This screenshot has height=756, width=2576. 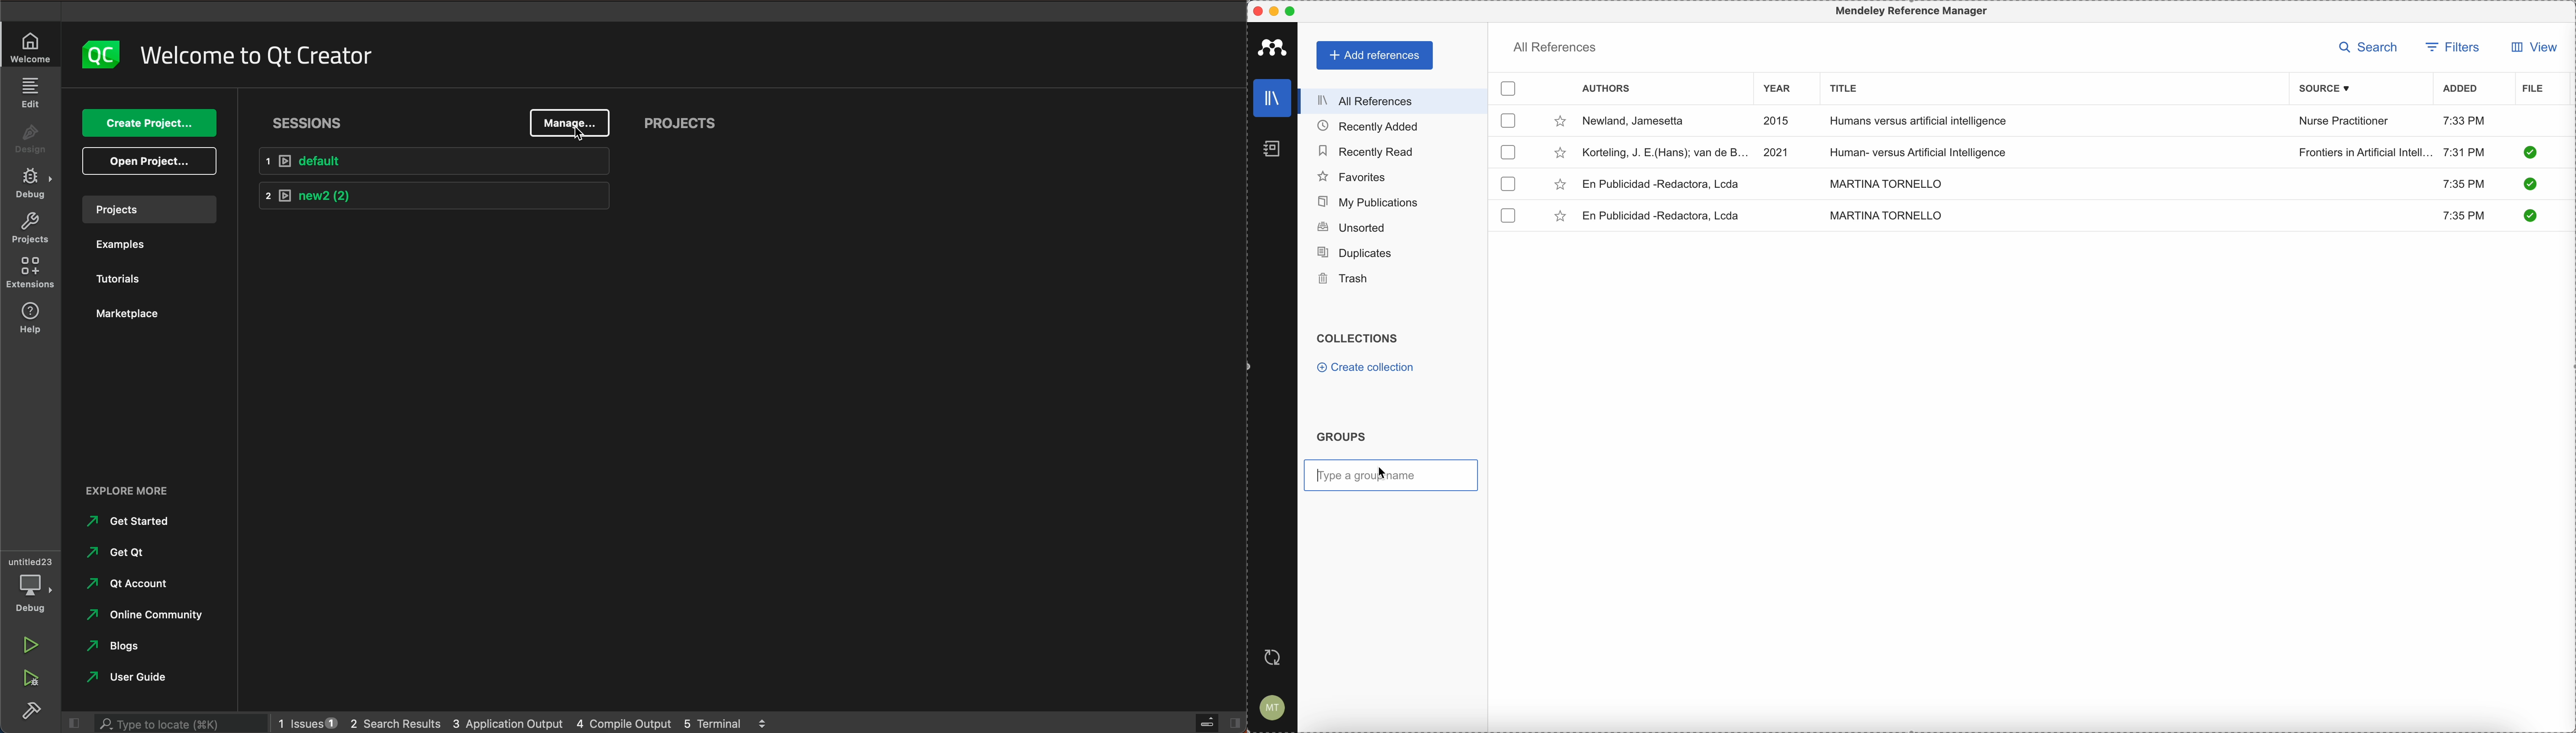 What do you see at coordinates (1384, 471) in the screenshot?
I see `cursor` at bounding box center [1384, 471].